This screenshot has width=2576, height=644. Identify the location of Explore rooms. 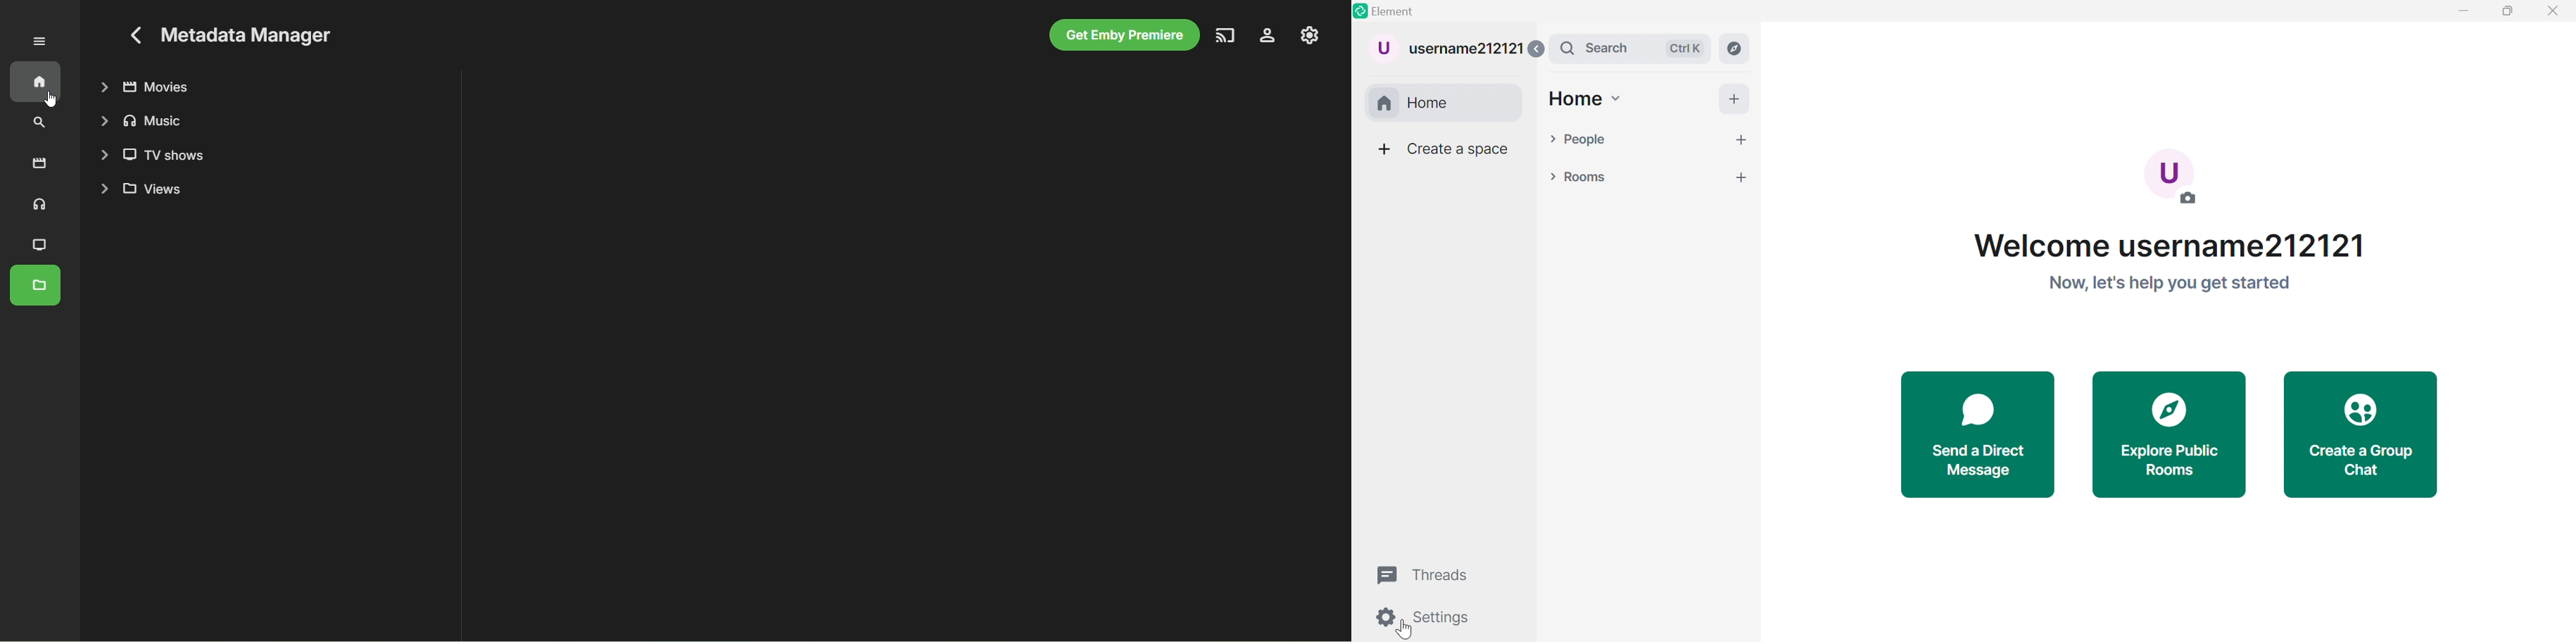
(1735, 49).